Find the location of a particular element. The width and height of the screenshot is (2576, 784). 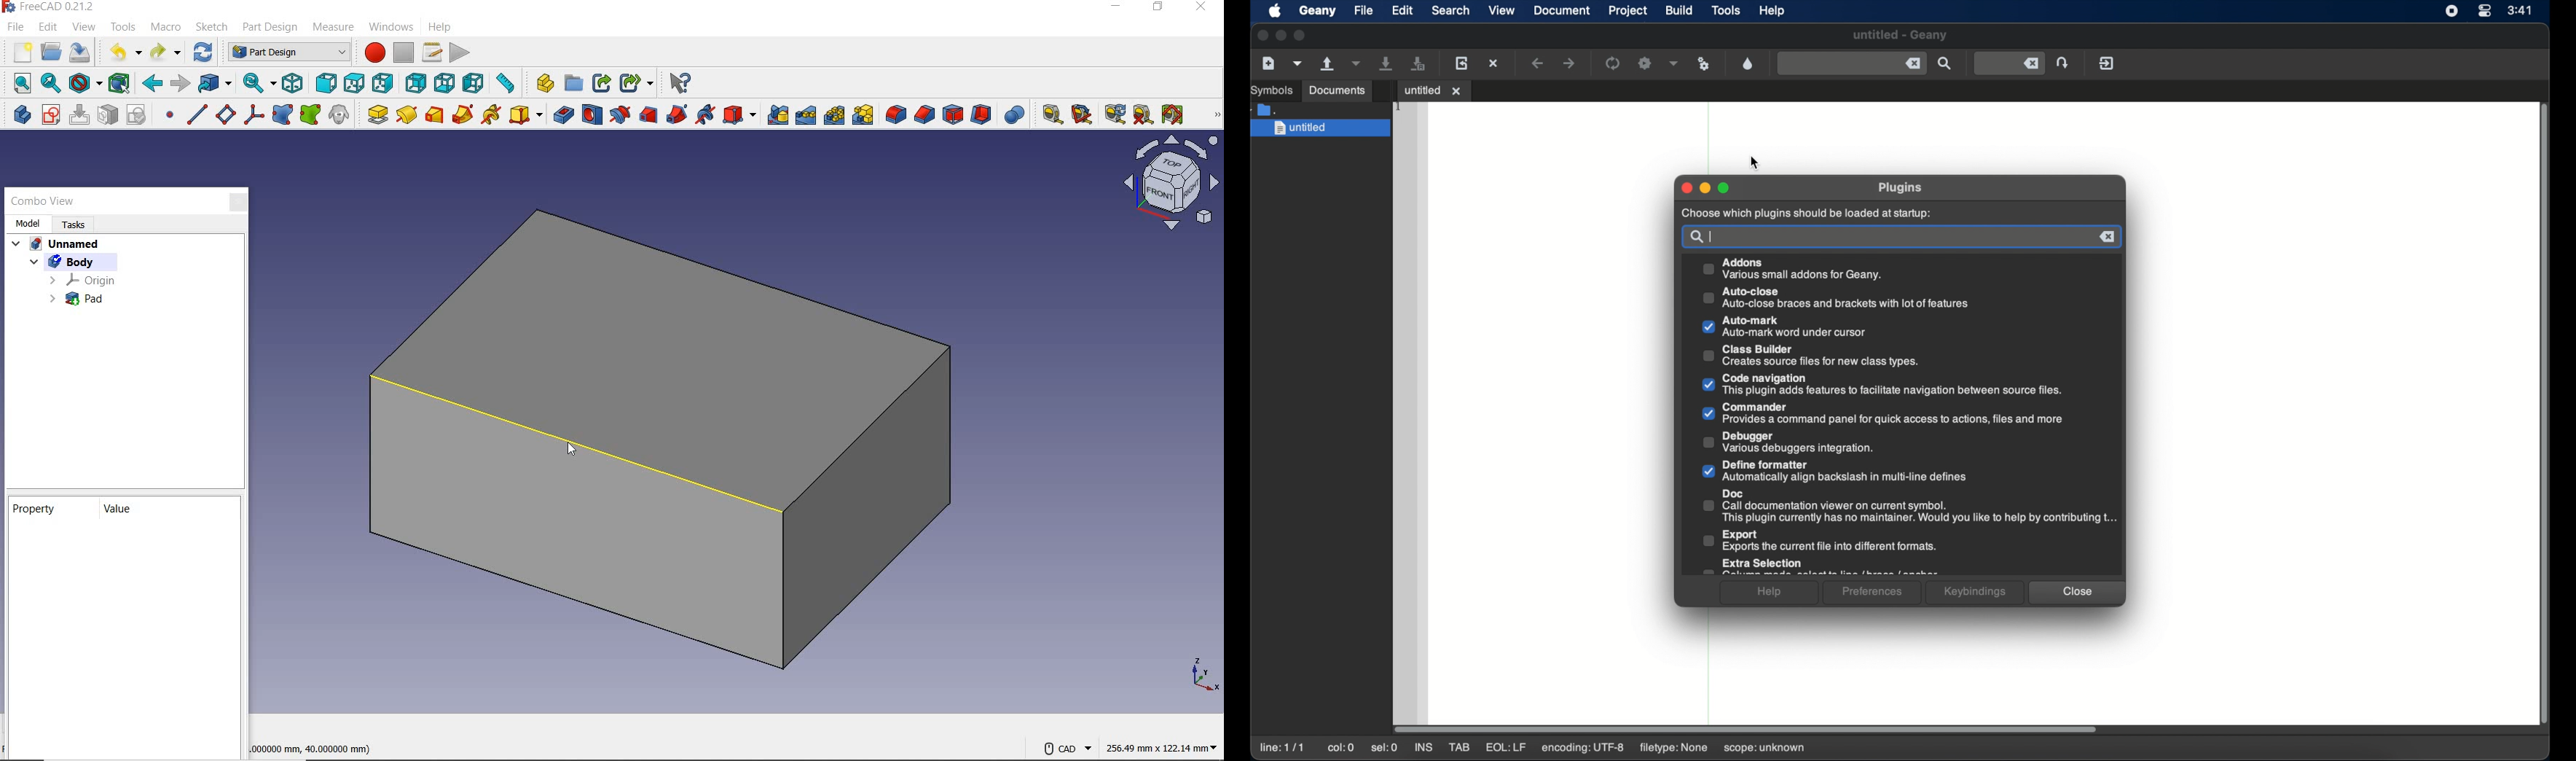

top is located at coordinates (355, 82).